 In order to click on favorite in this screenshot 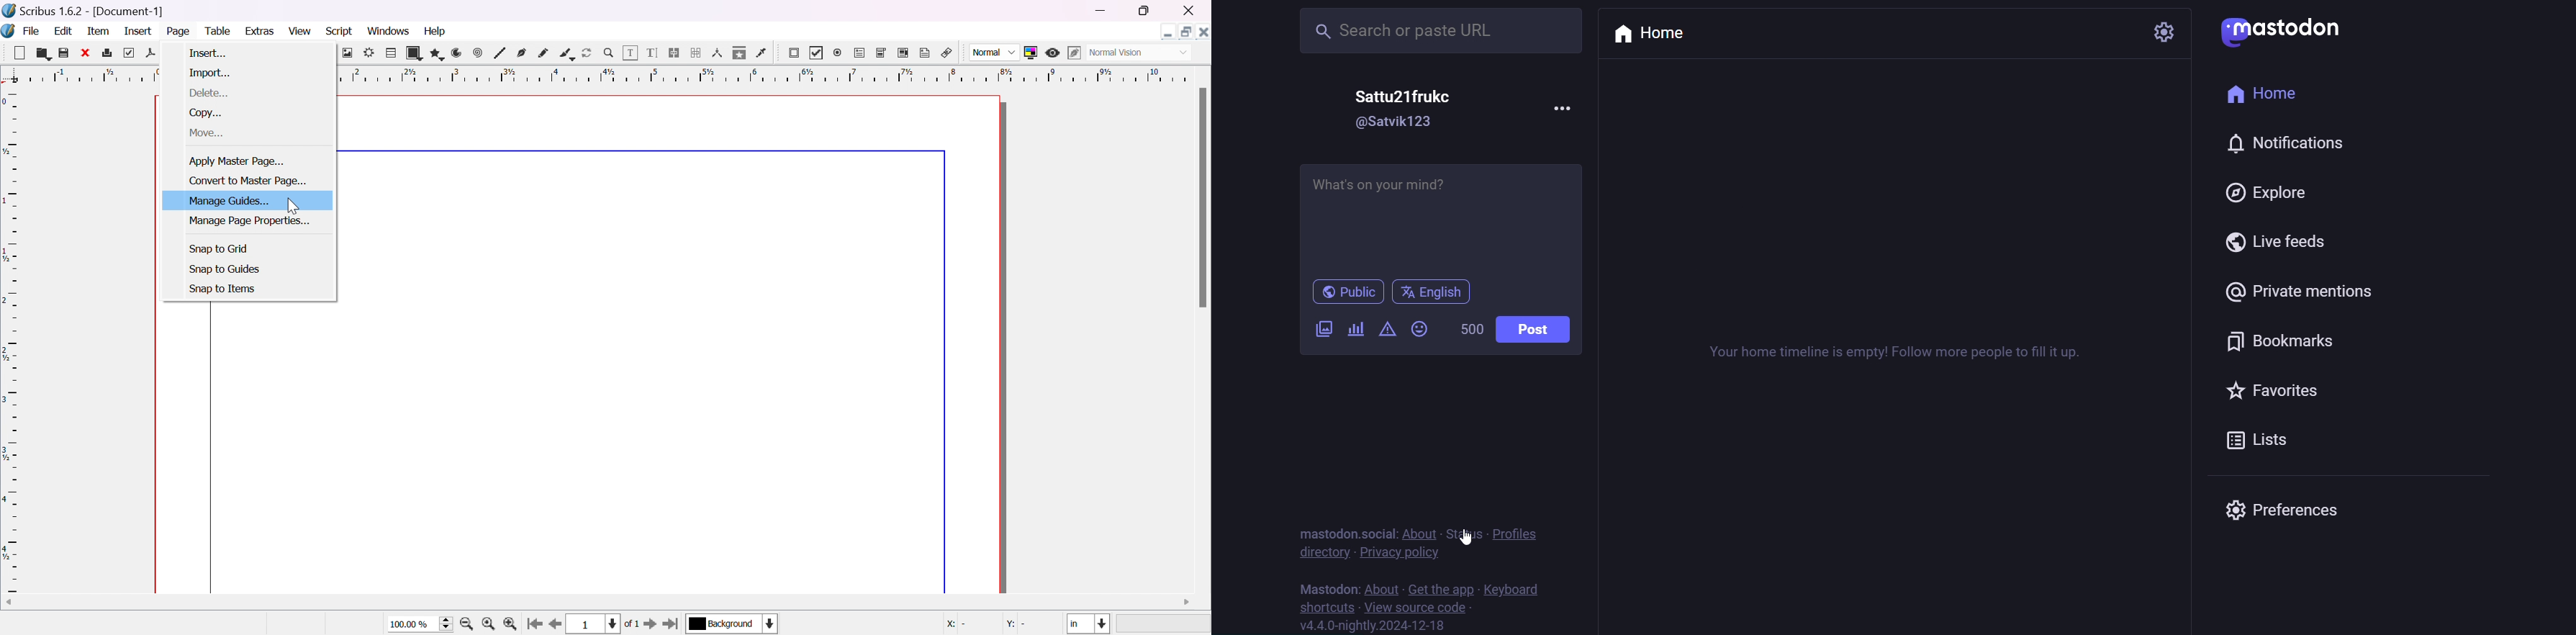, I will do `click(2272, 392)`.